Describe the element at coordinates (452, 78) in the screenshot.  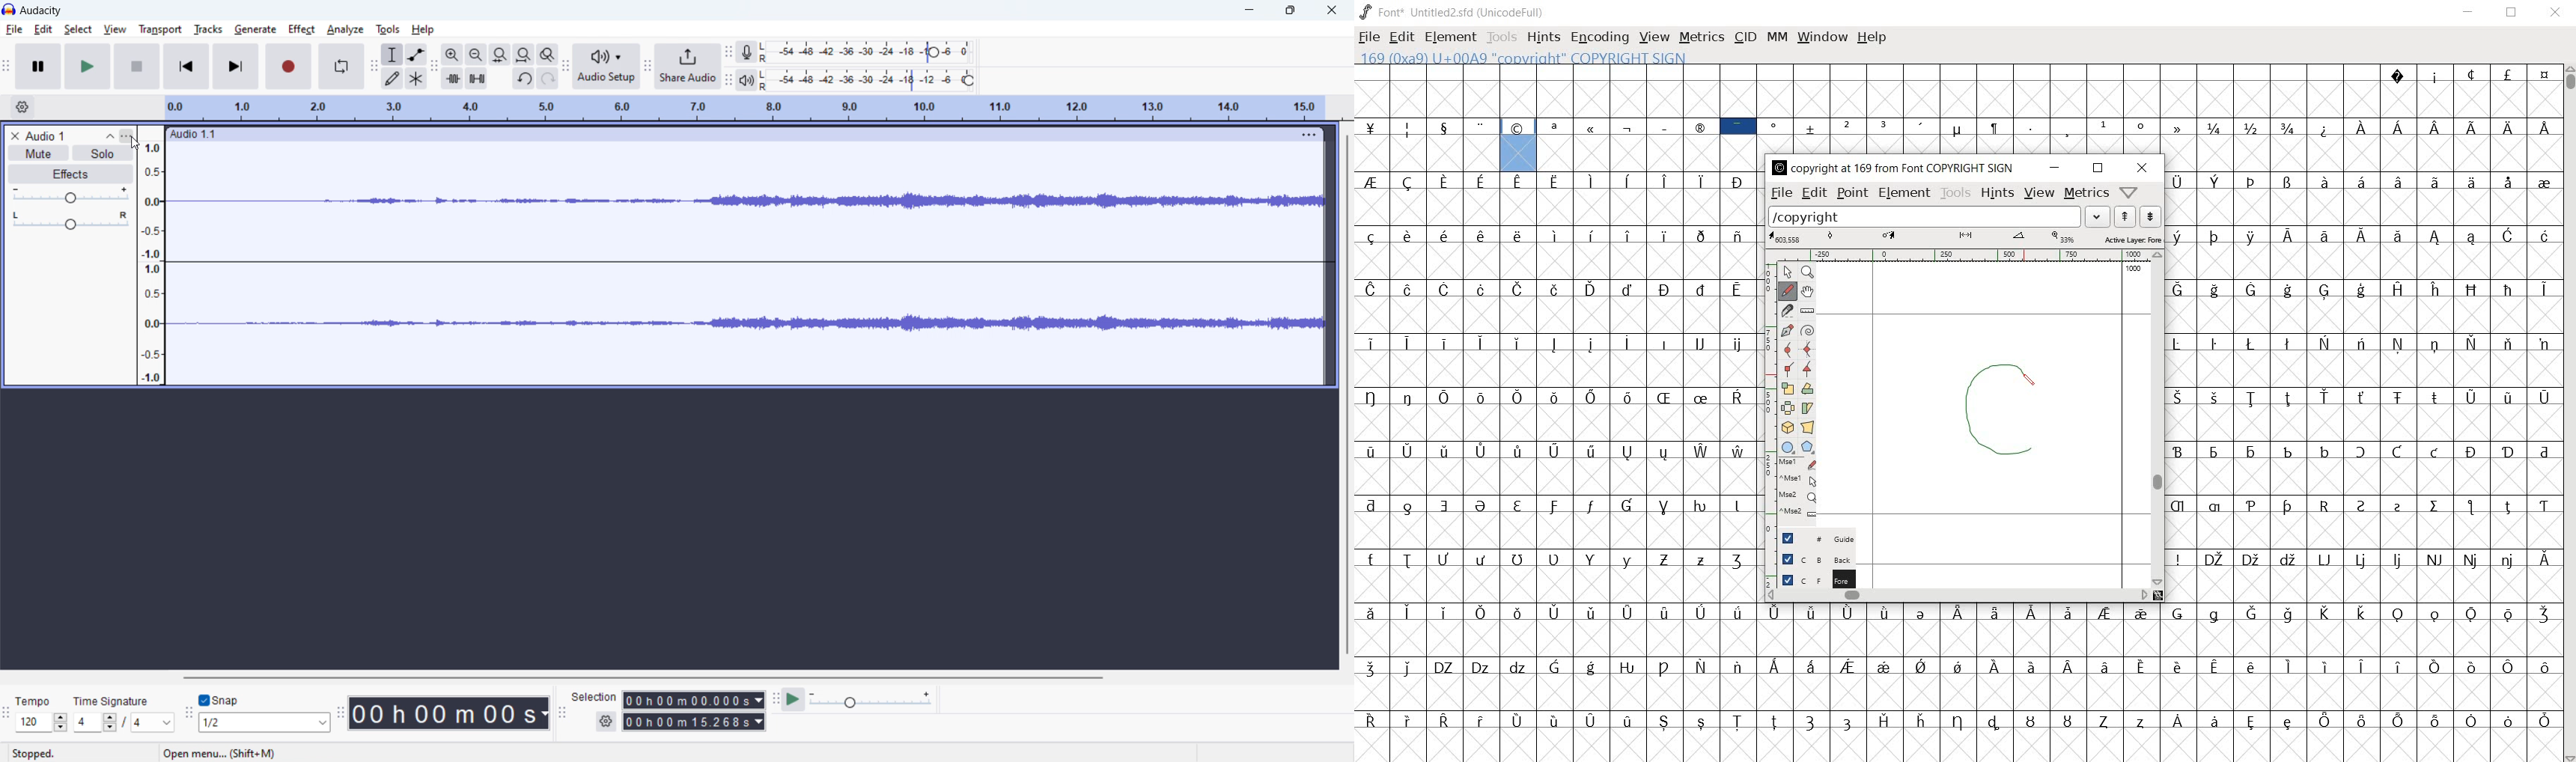
I see `trim audio outside selection` at that location.